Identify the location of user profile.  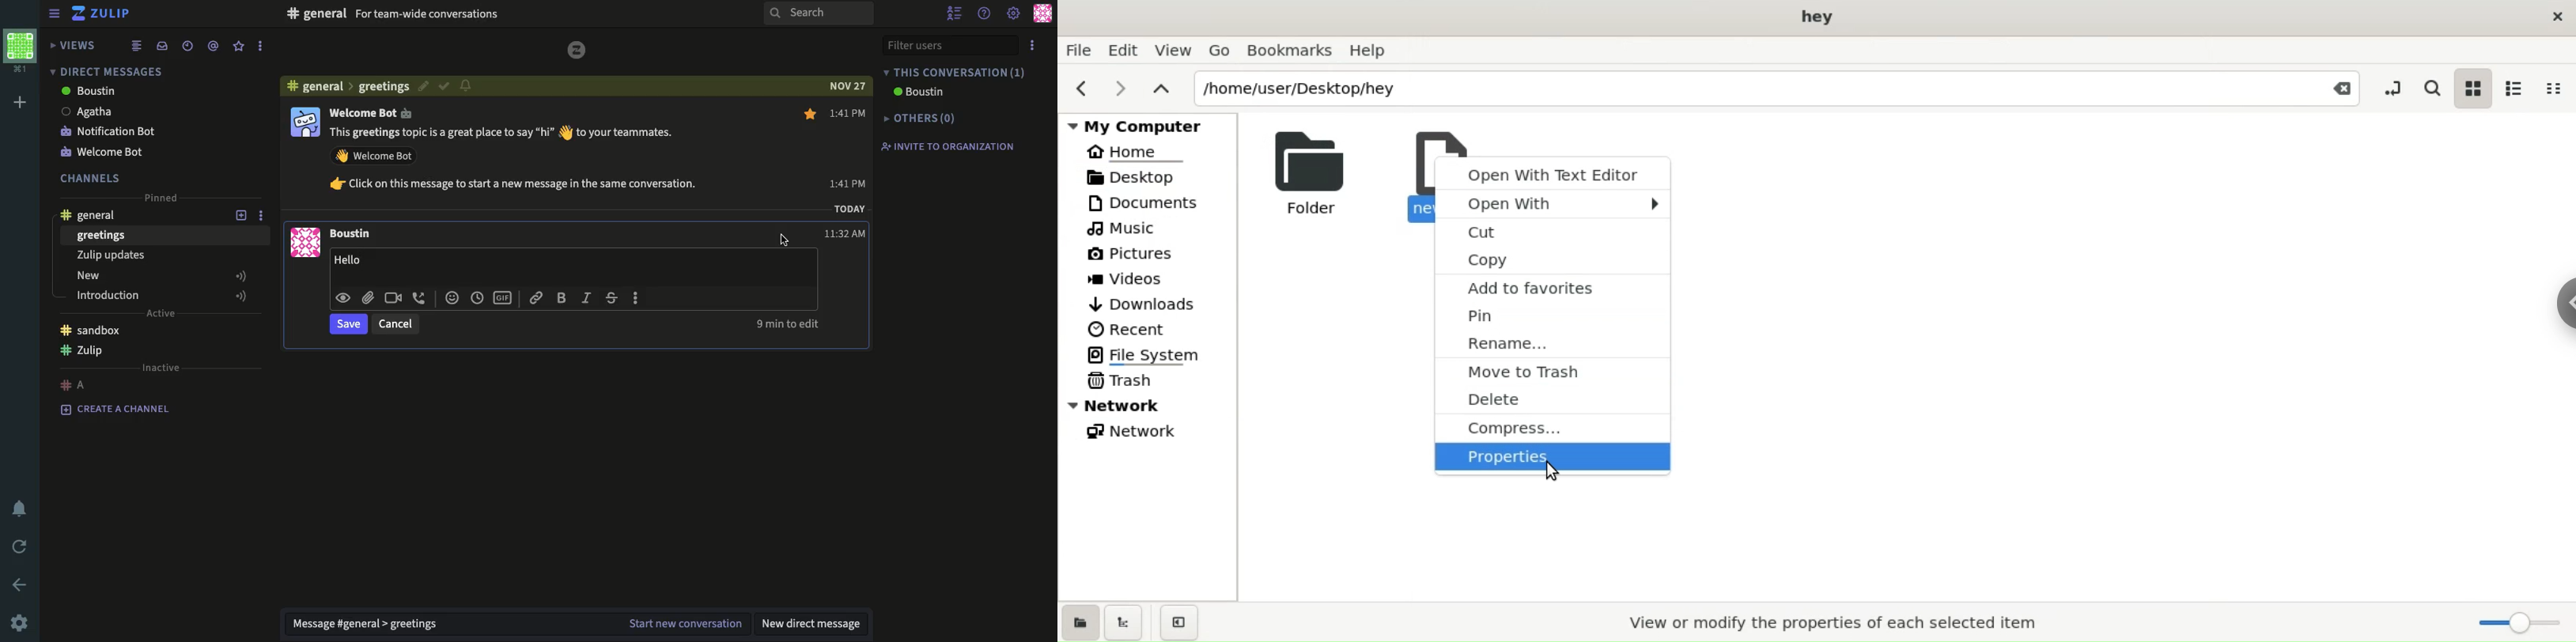
(1044, 13).